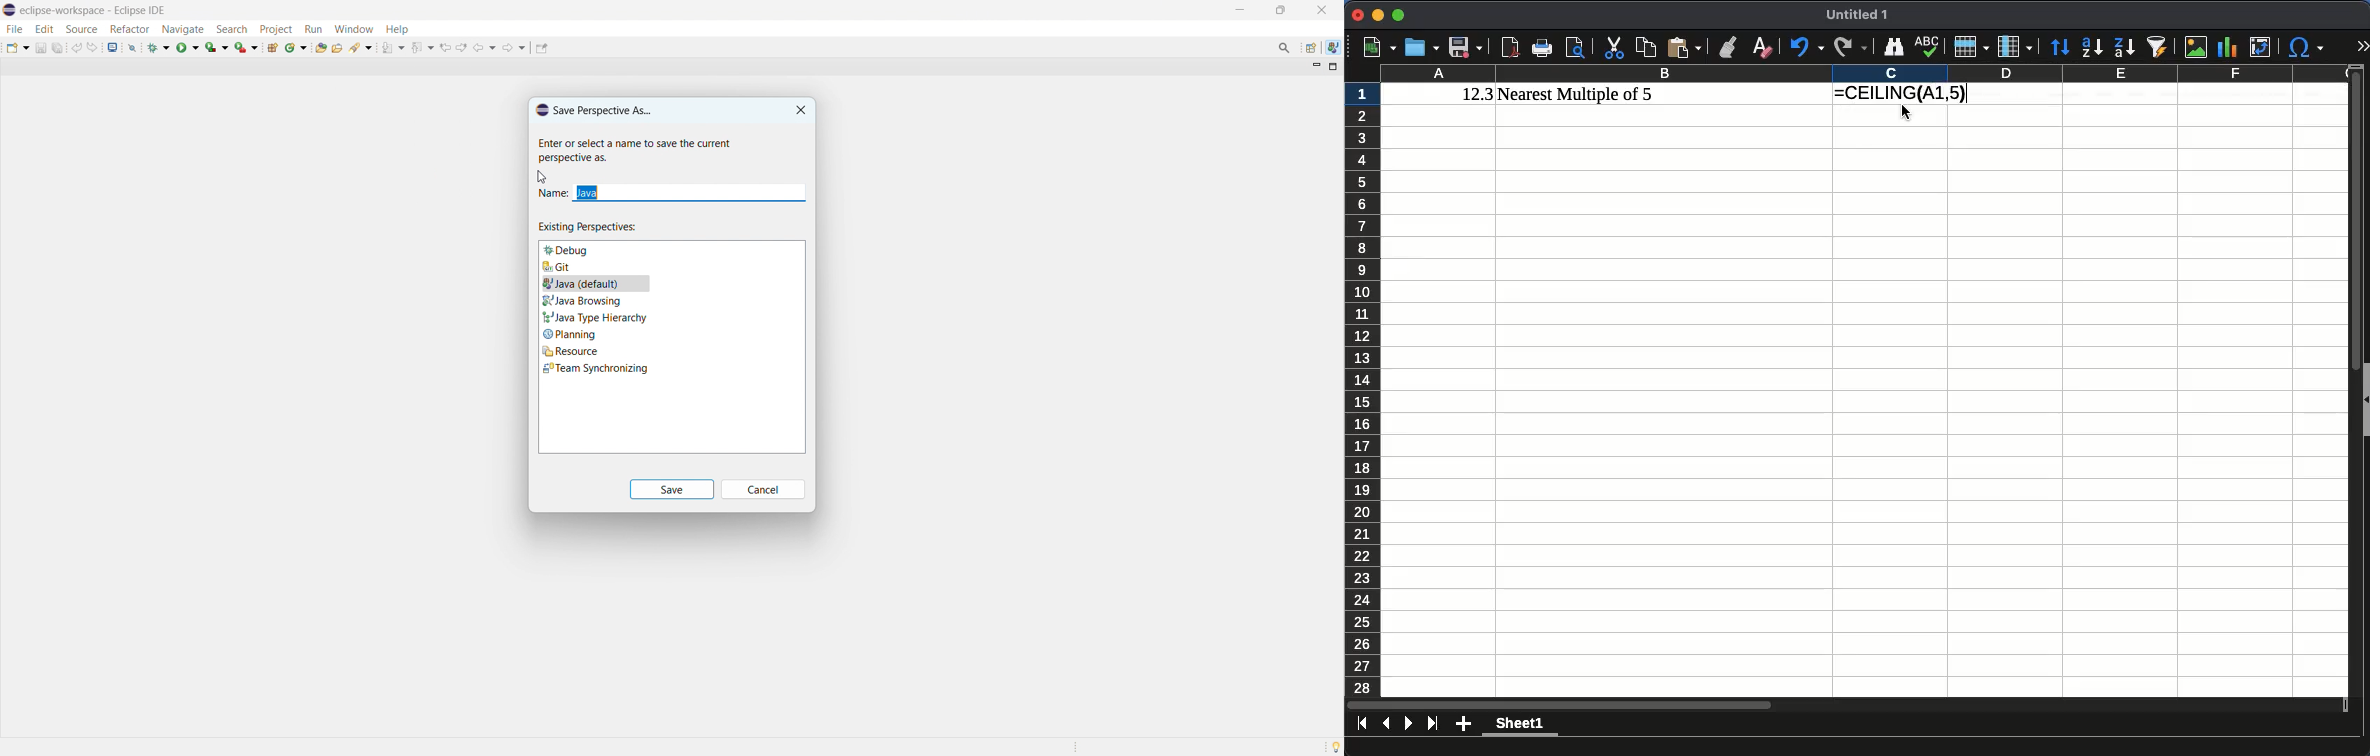 This screenshot has height=756, width=2380. What do you see at coordinates (2261, 48) in the screenshot?
I see `pivot table` at bounding box center [2261, 48].